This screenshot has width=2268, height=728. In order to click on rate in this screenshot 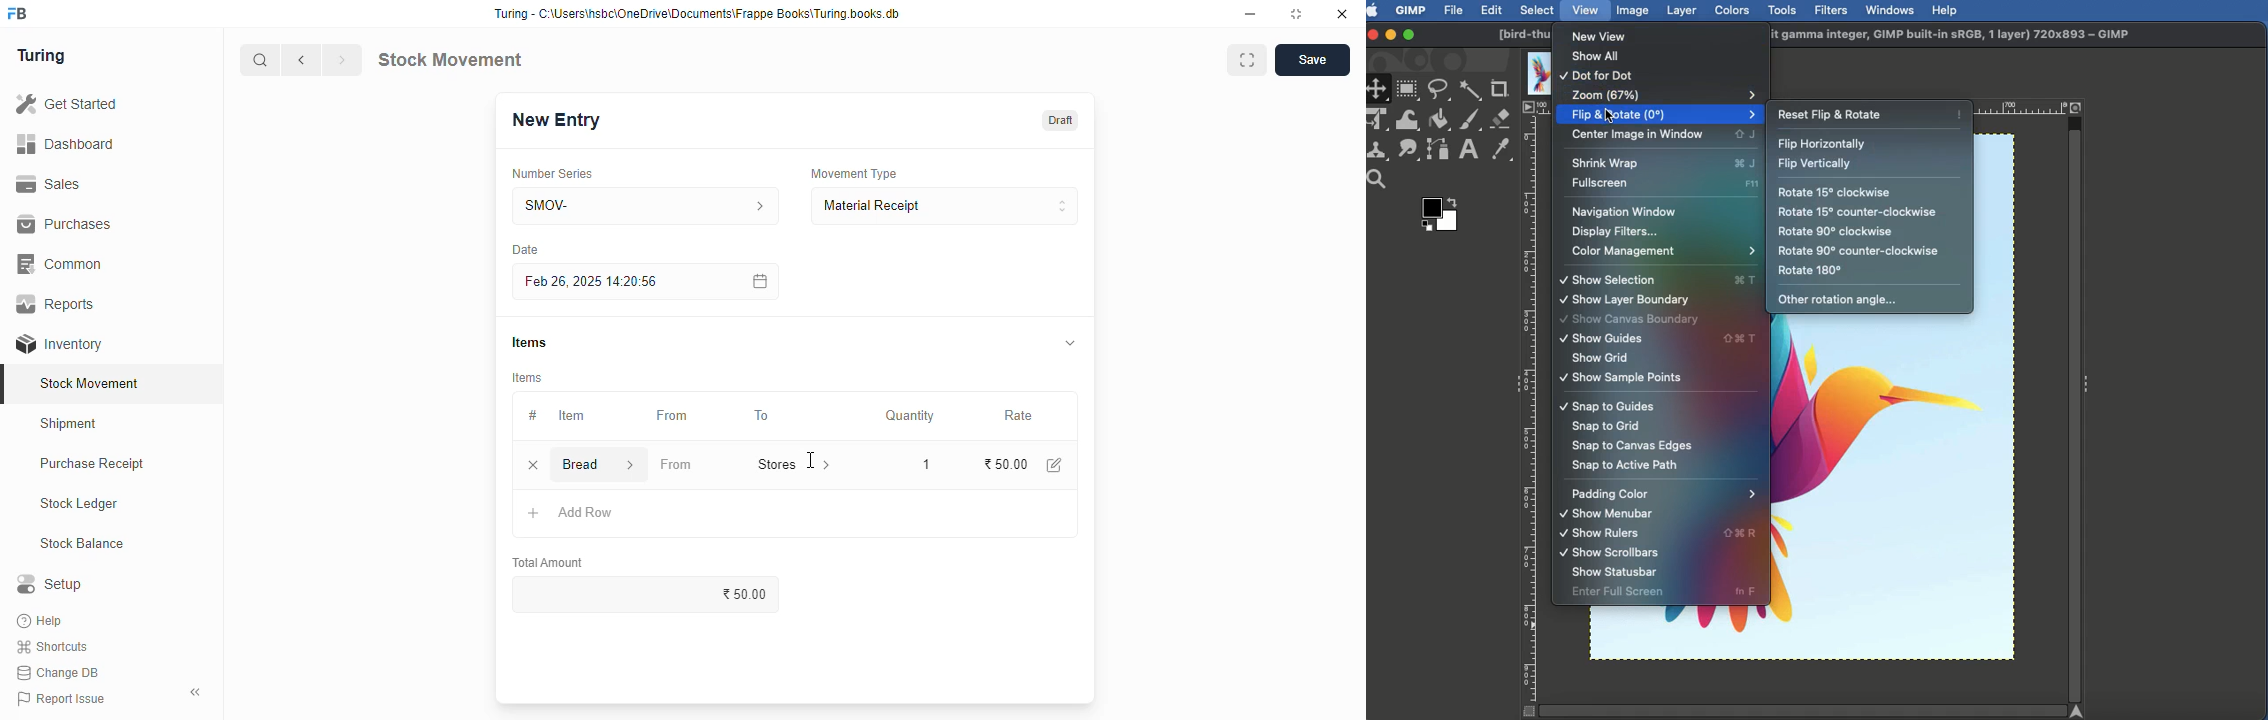, I will do `click(1019, 416)`.